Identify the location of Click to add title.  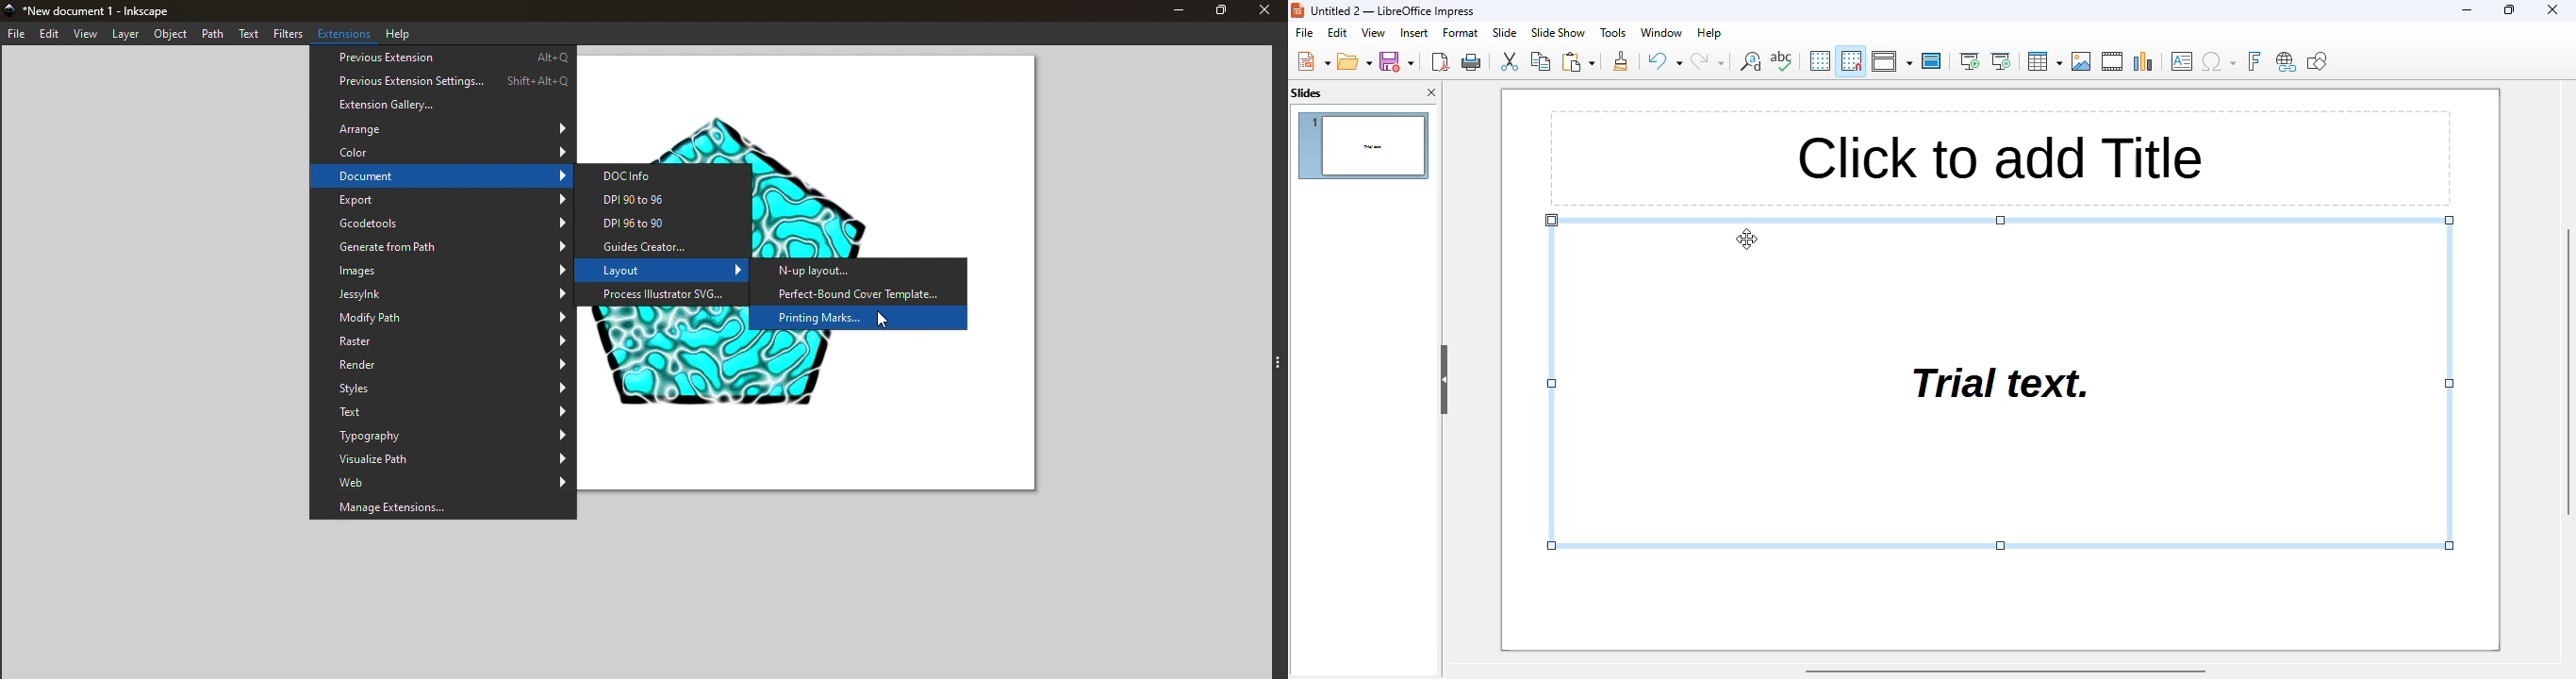
(1998, 159).